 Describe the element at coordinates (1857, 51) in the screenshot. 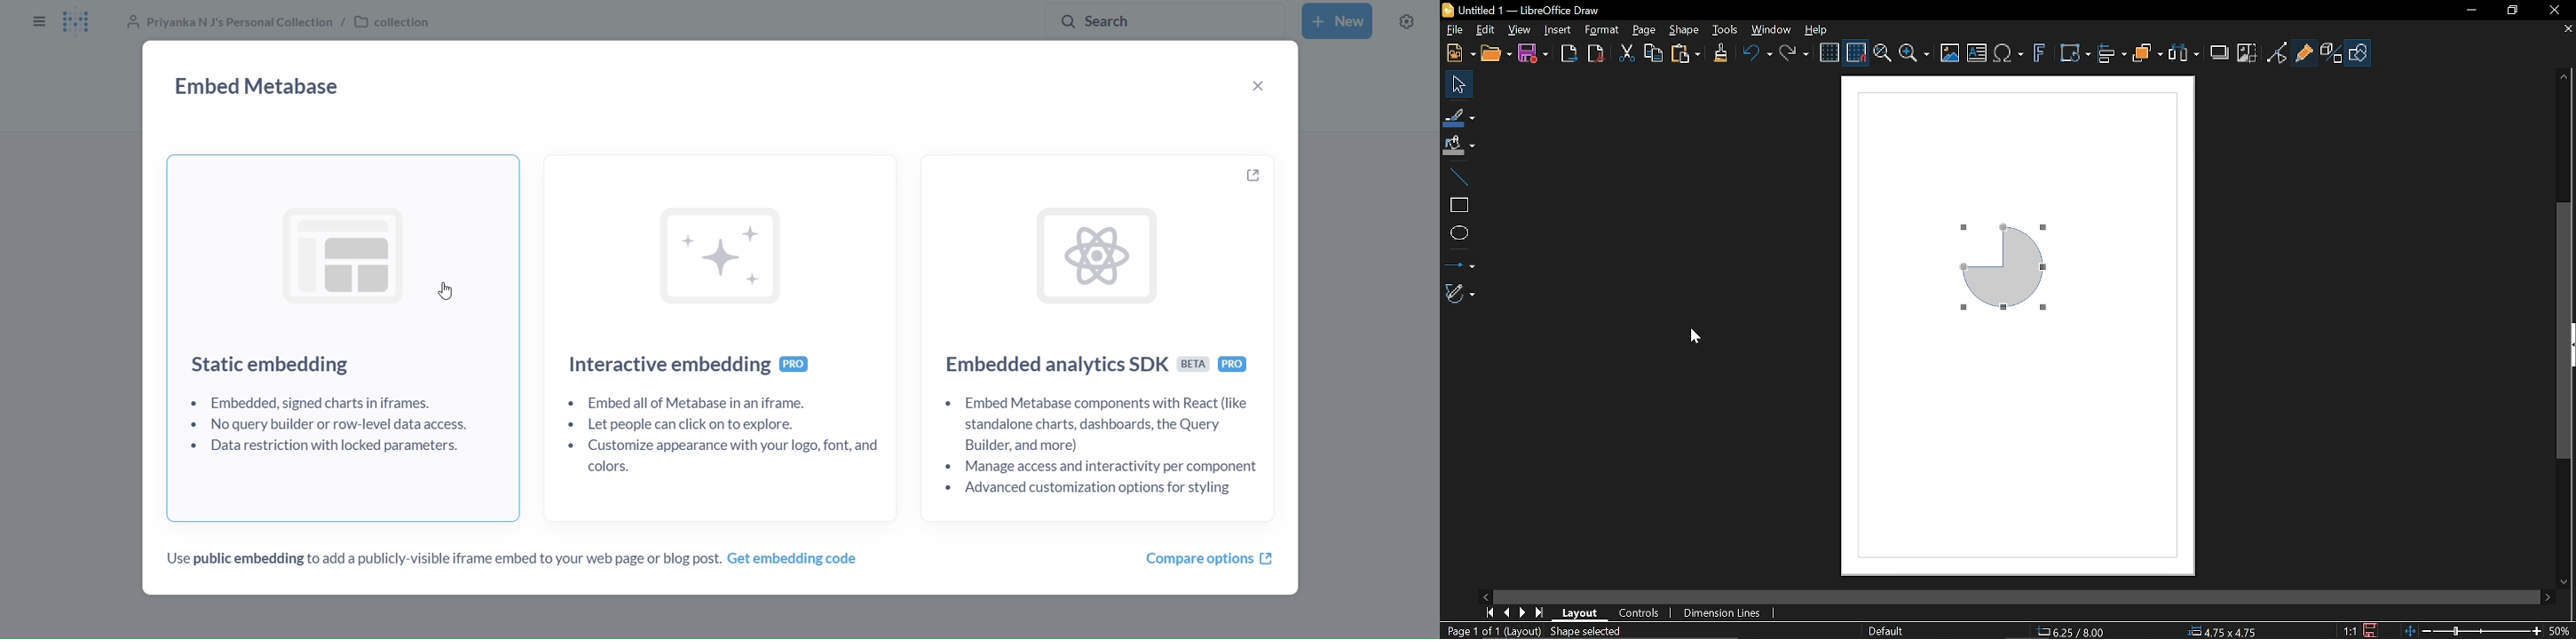

I see `Snap to grid` at that location.